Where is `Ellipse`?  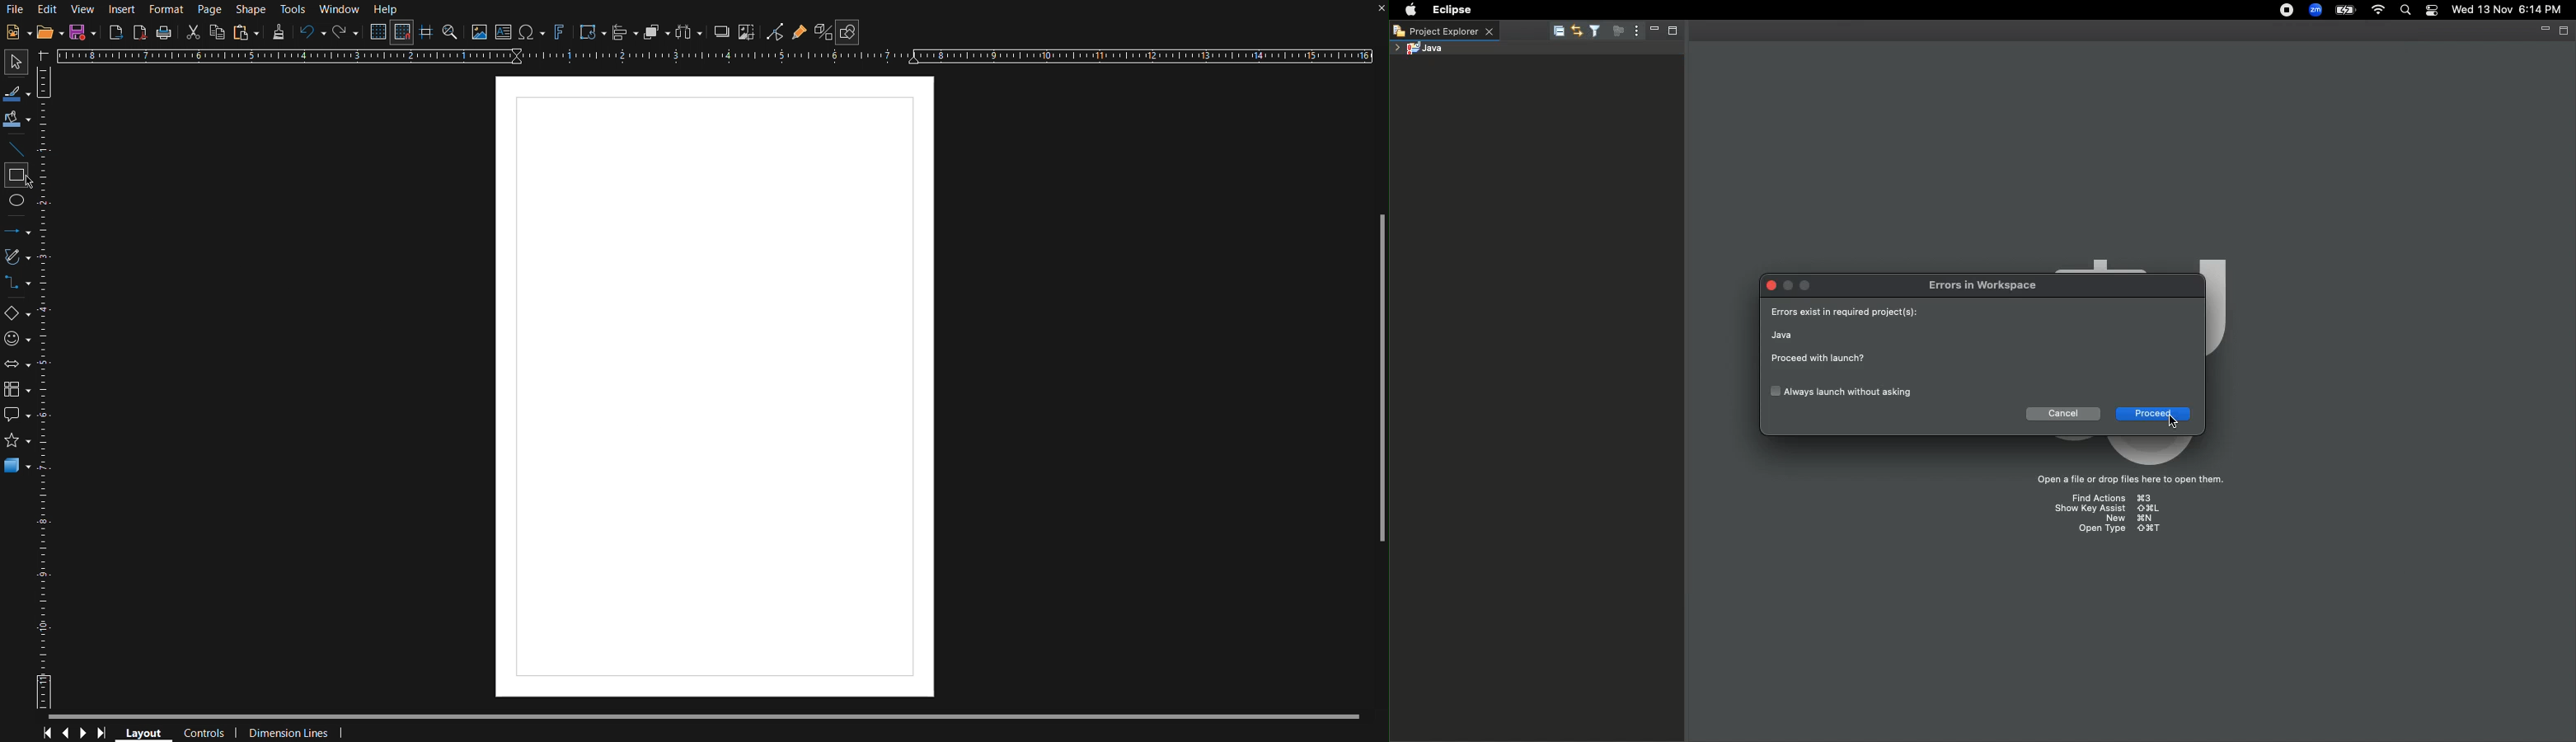
Ellipse is located at coordinates (19, 204).